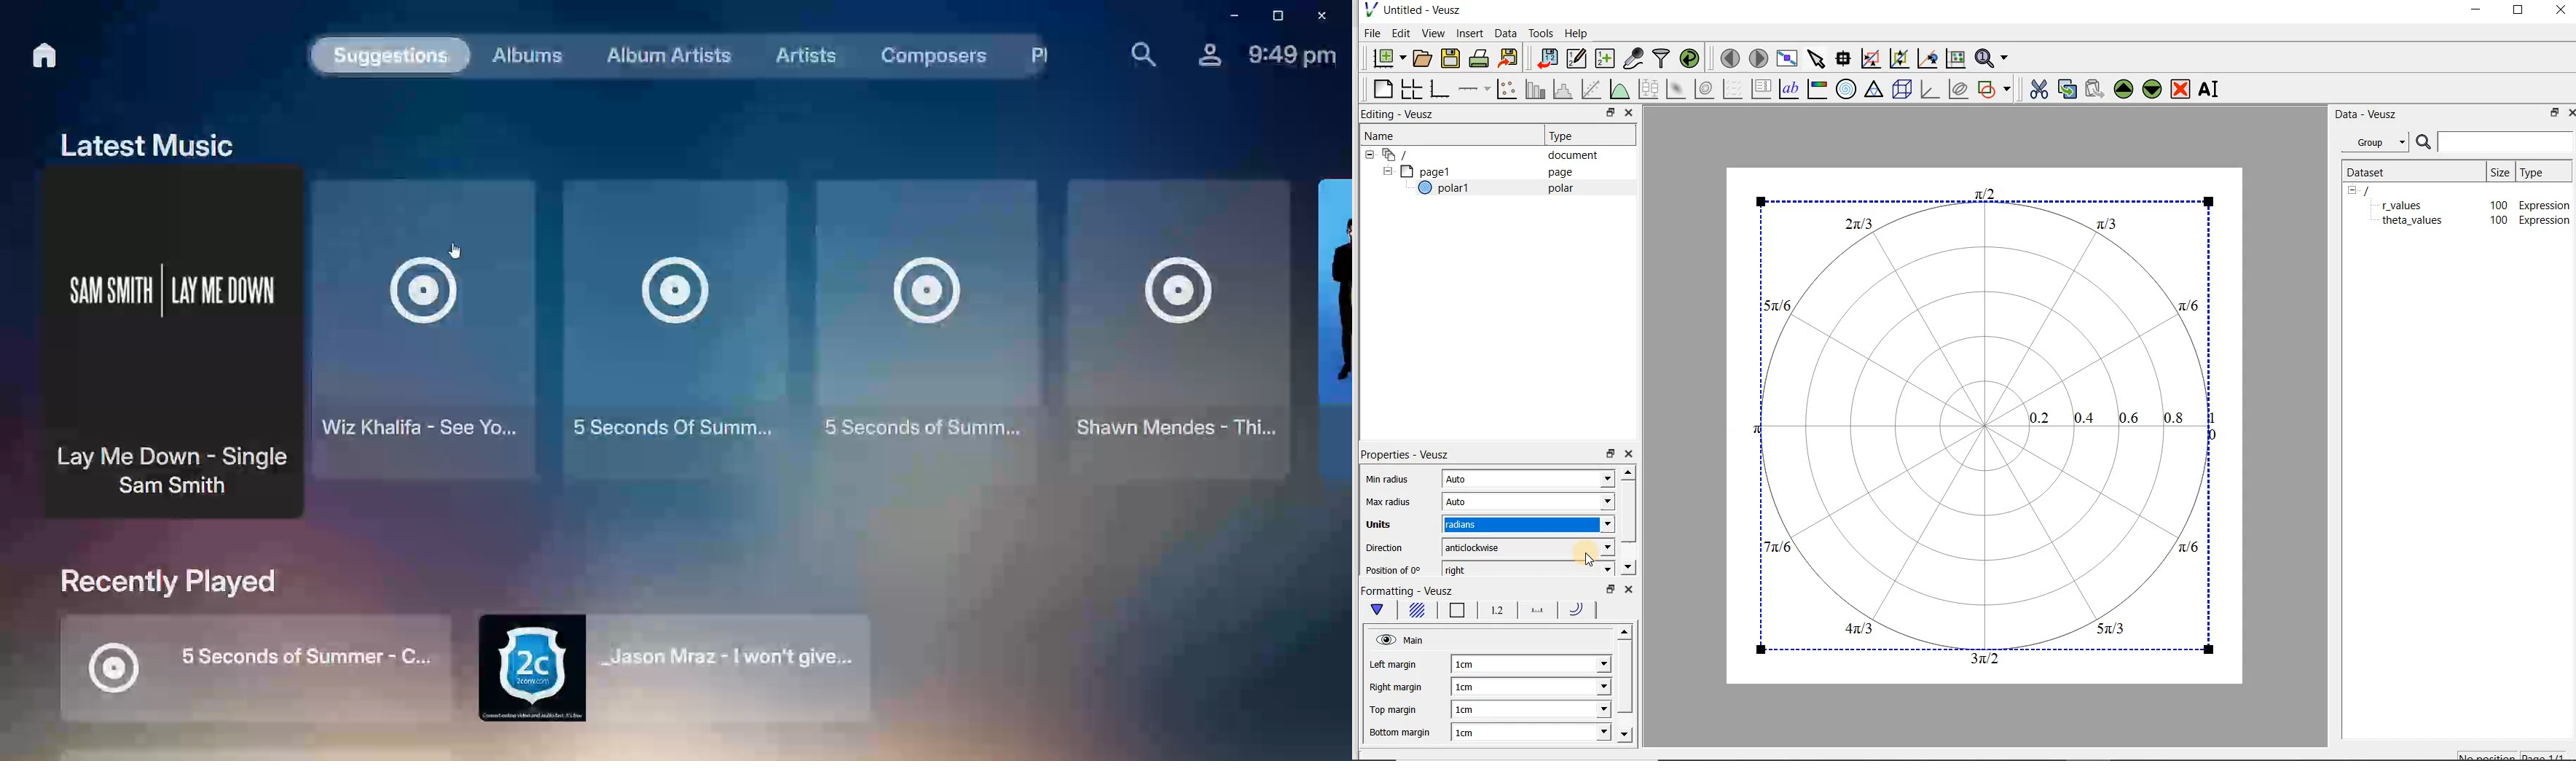 The image size is (2576, 784). I want to click on Left margin, so click(1394, 664).